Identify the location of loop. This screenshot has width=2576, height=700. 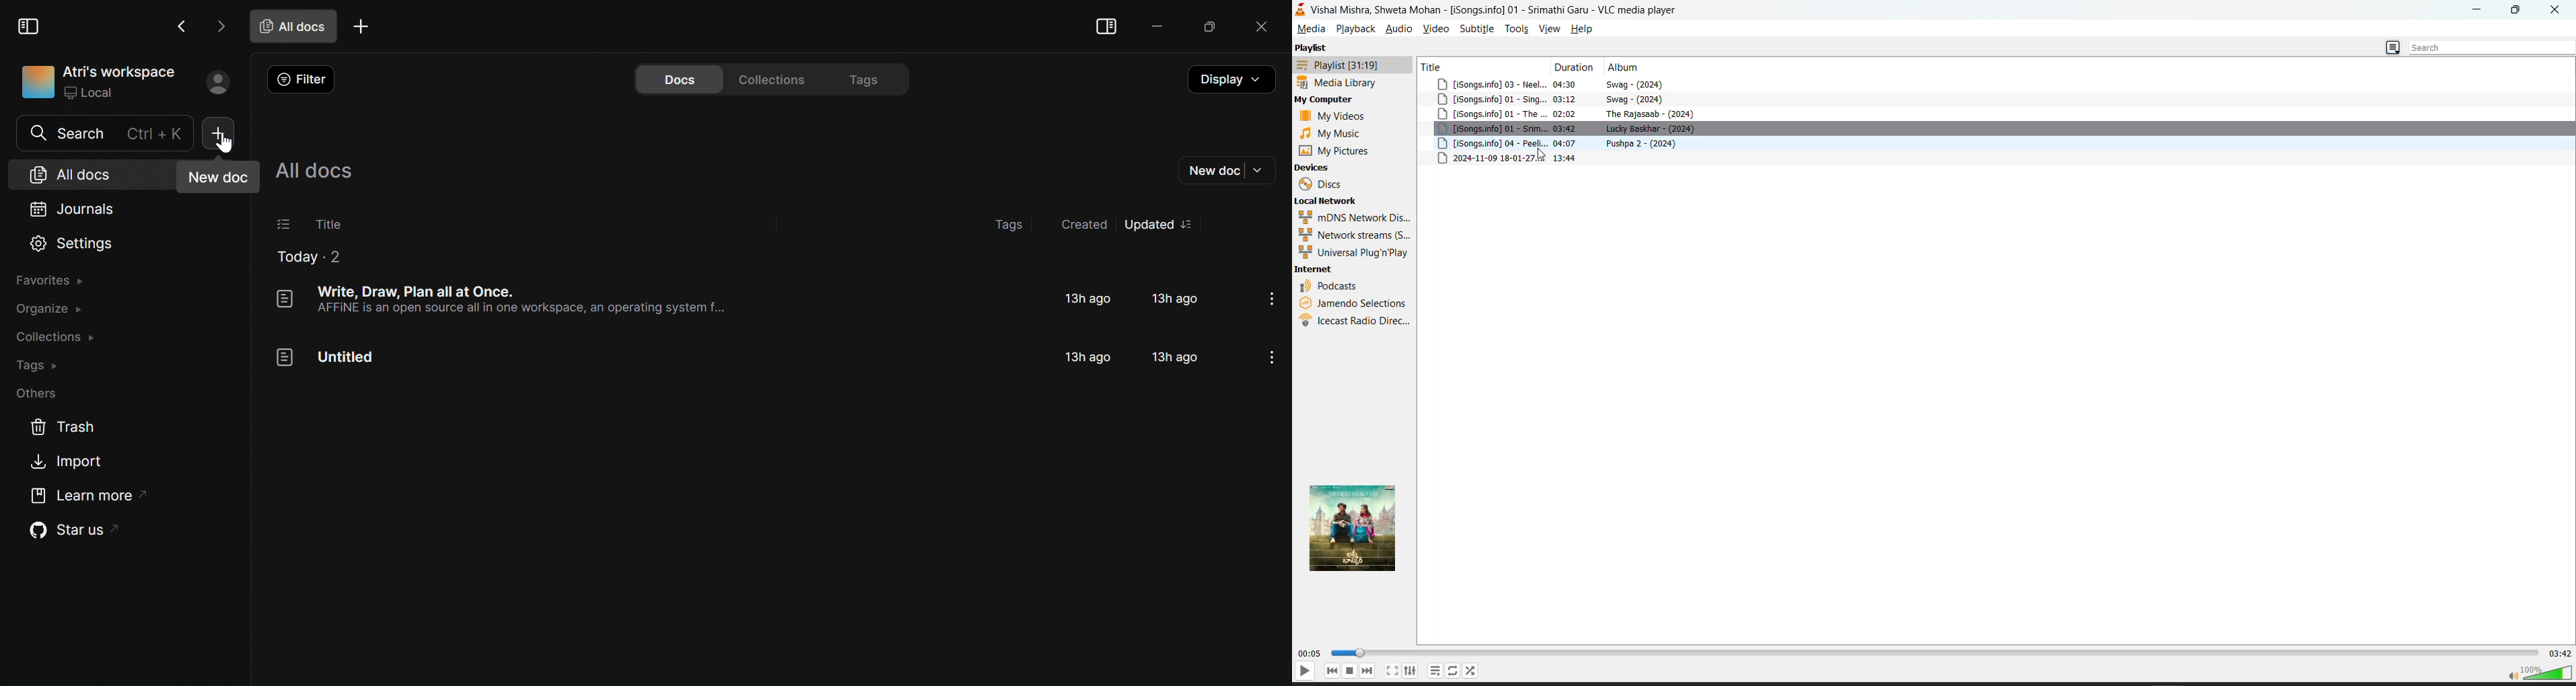
(1455, 672).